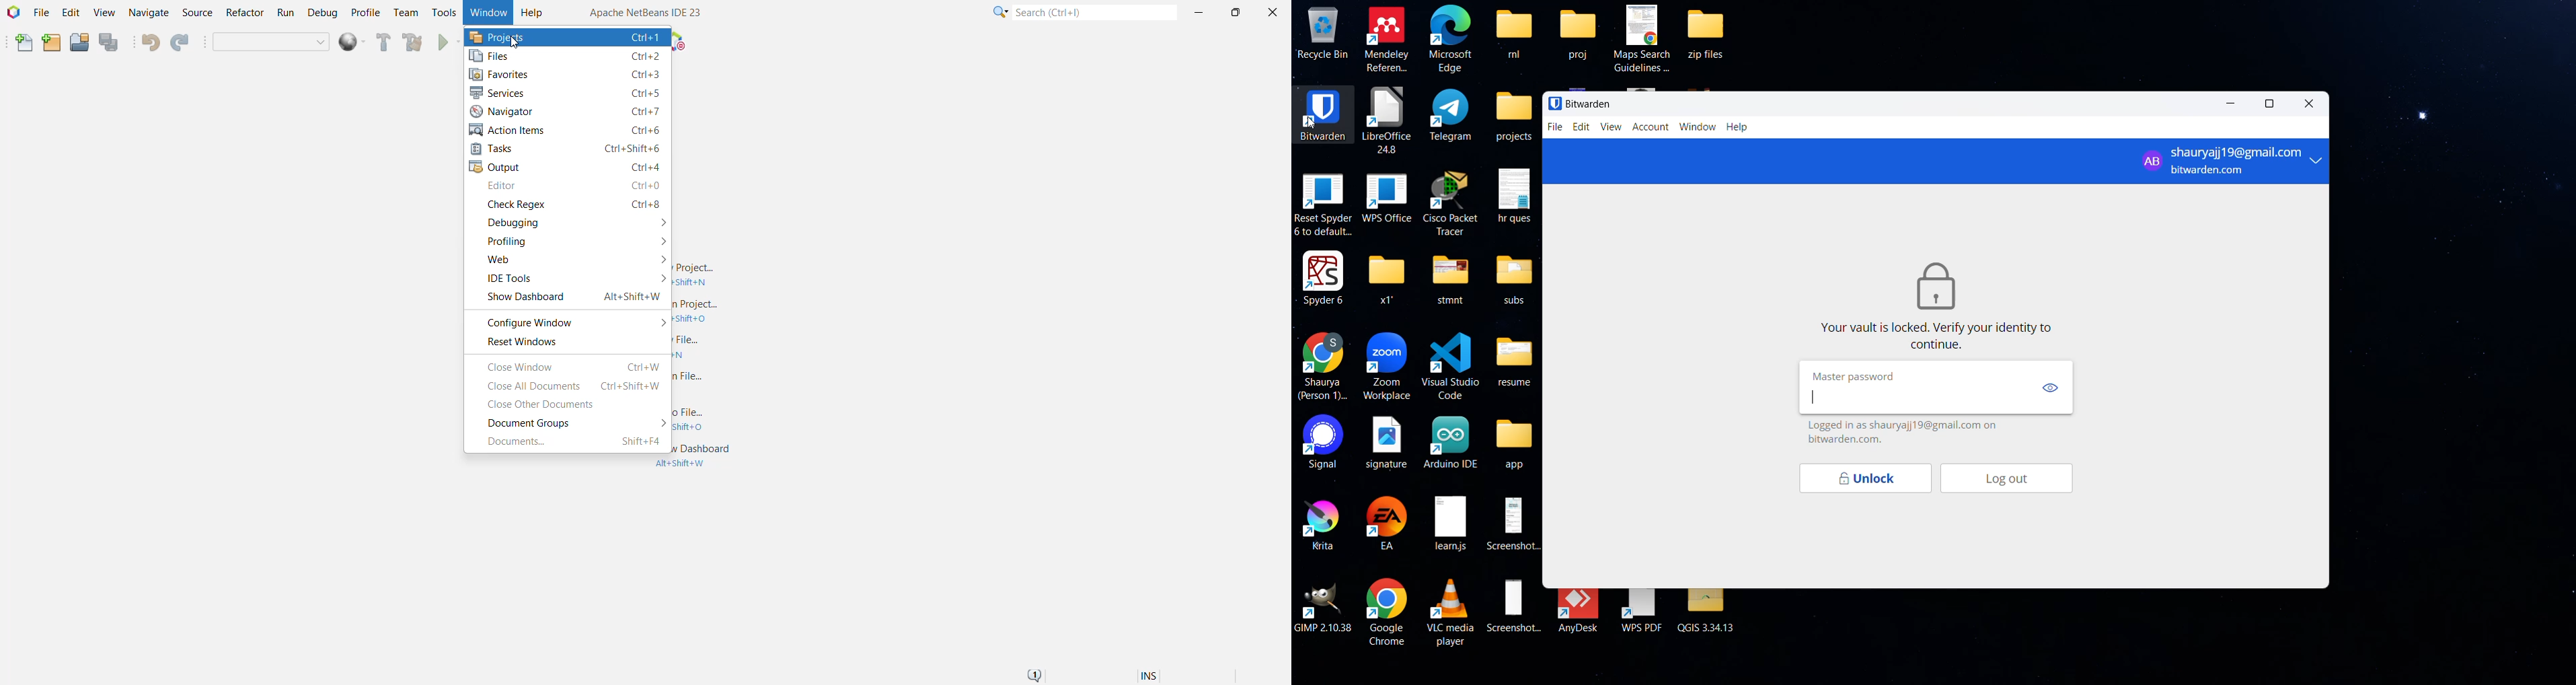 The image size is (2576, 700). What do you see at coordinates (1450, 201) in the screenshot?
I see `Cisco Packet Tracer` at bounding box center [1450, 201].